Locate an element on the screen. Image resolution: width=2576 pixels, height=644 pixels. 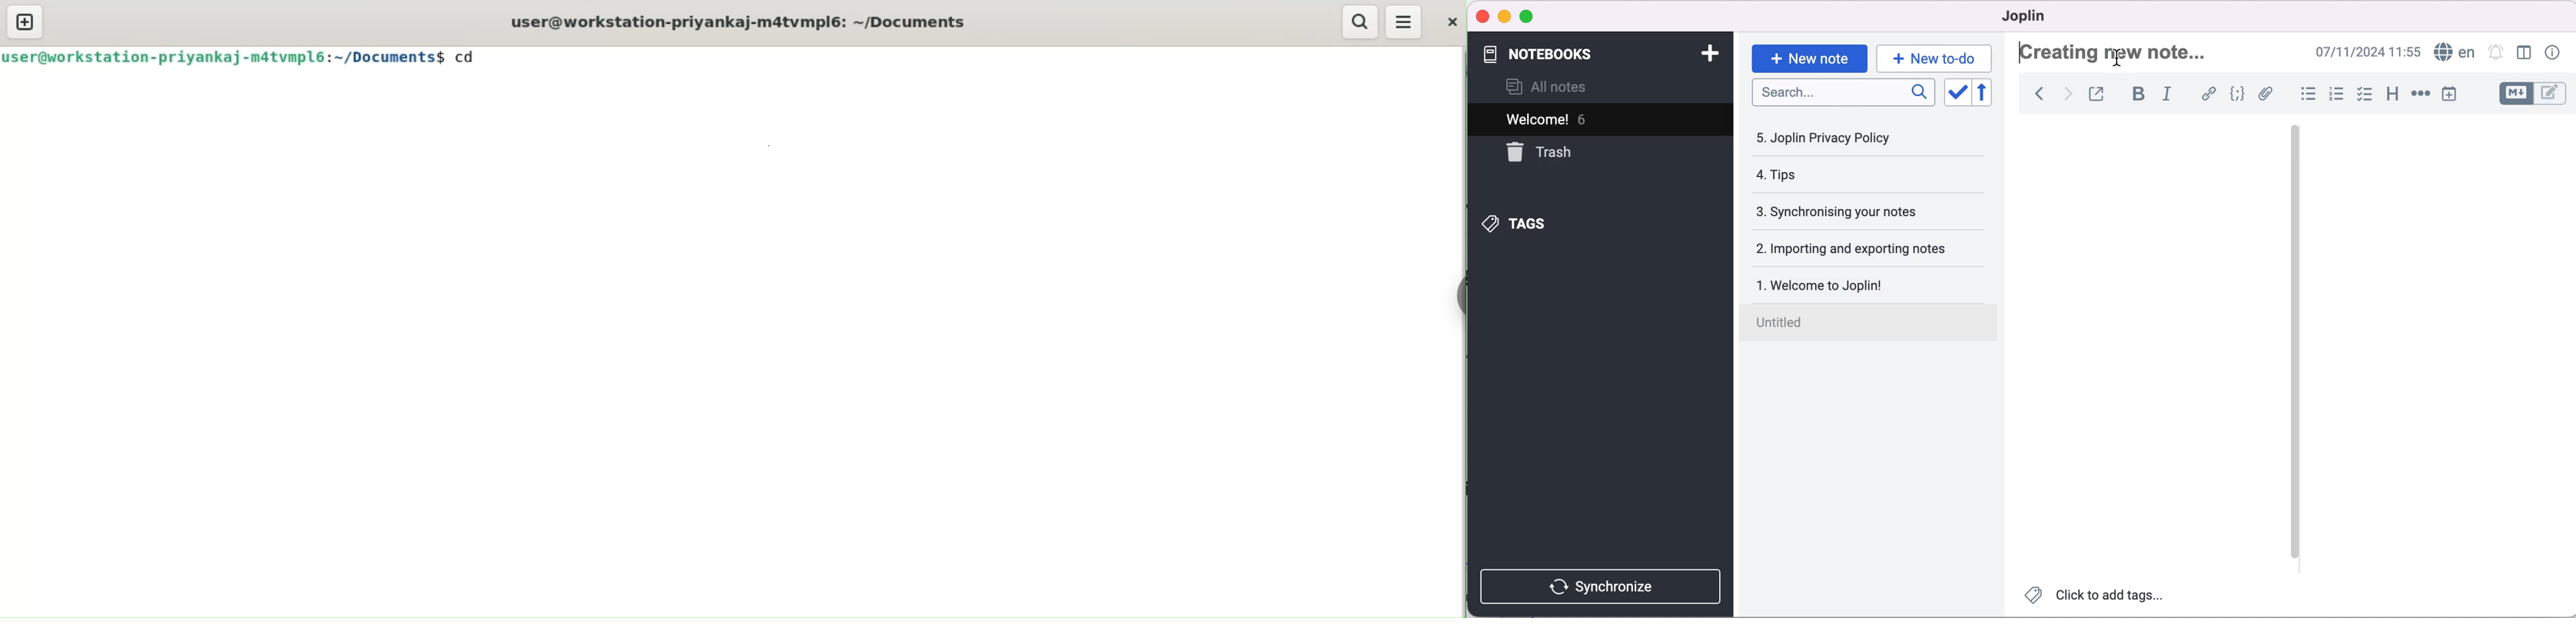
forward is located at coordinates (2064, 97).